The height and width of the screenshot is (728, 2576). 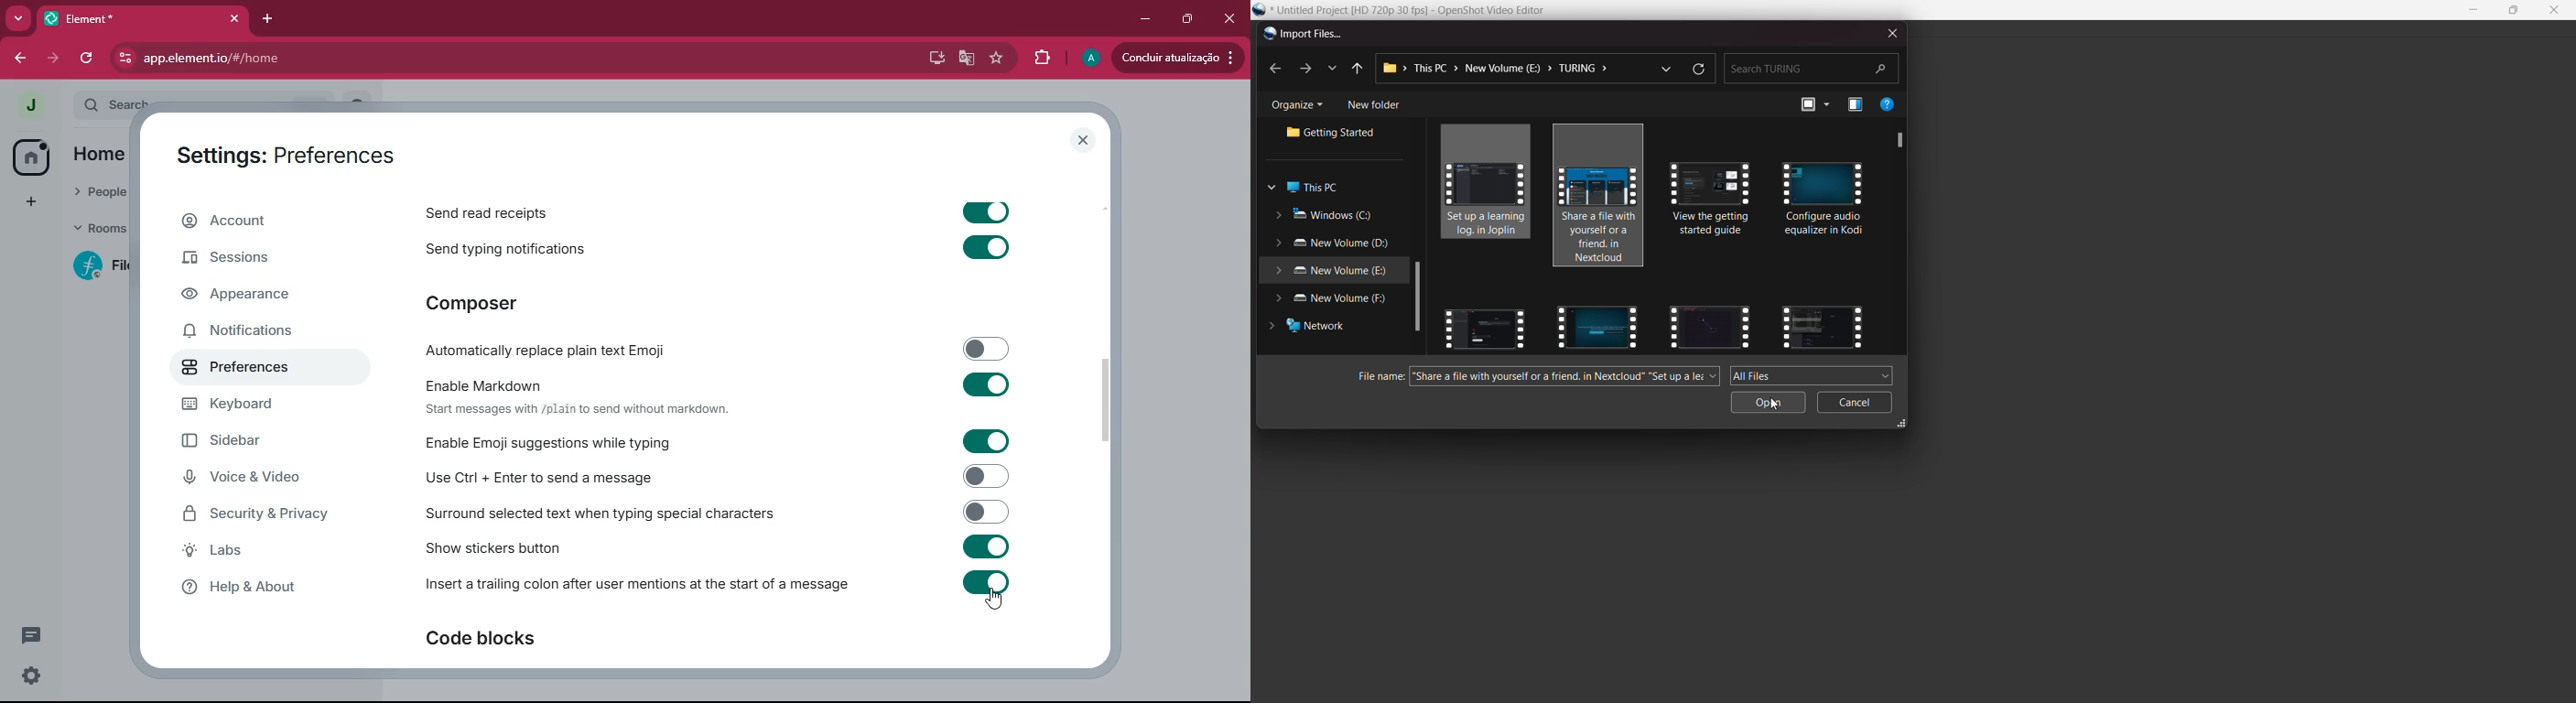 What do you see at coordinates (1326, 215) in the screenshot?
I see `windows c` at bounding box center [1326, 215].